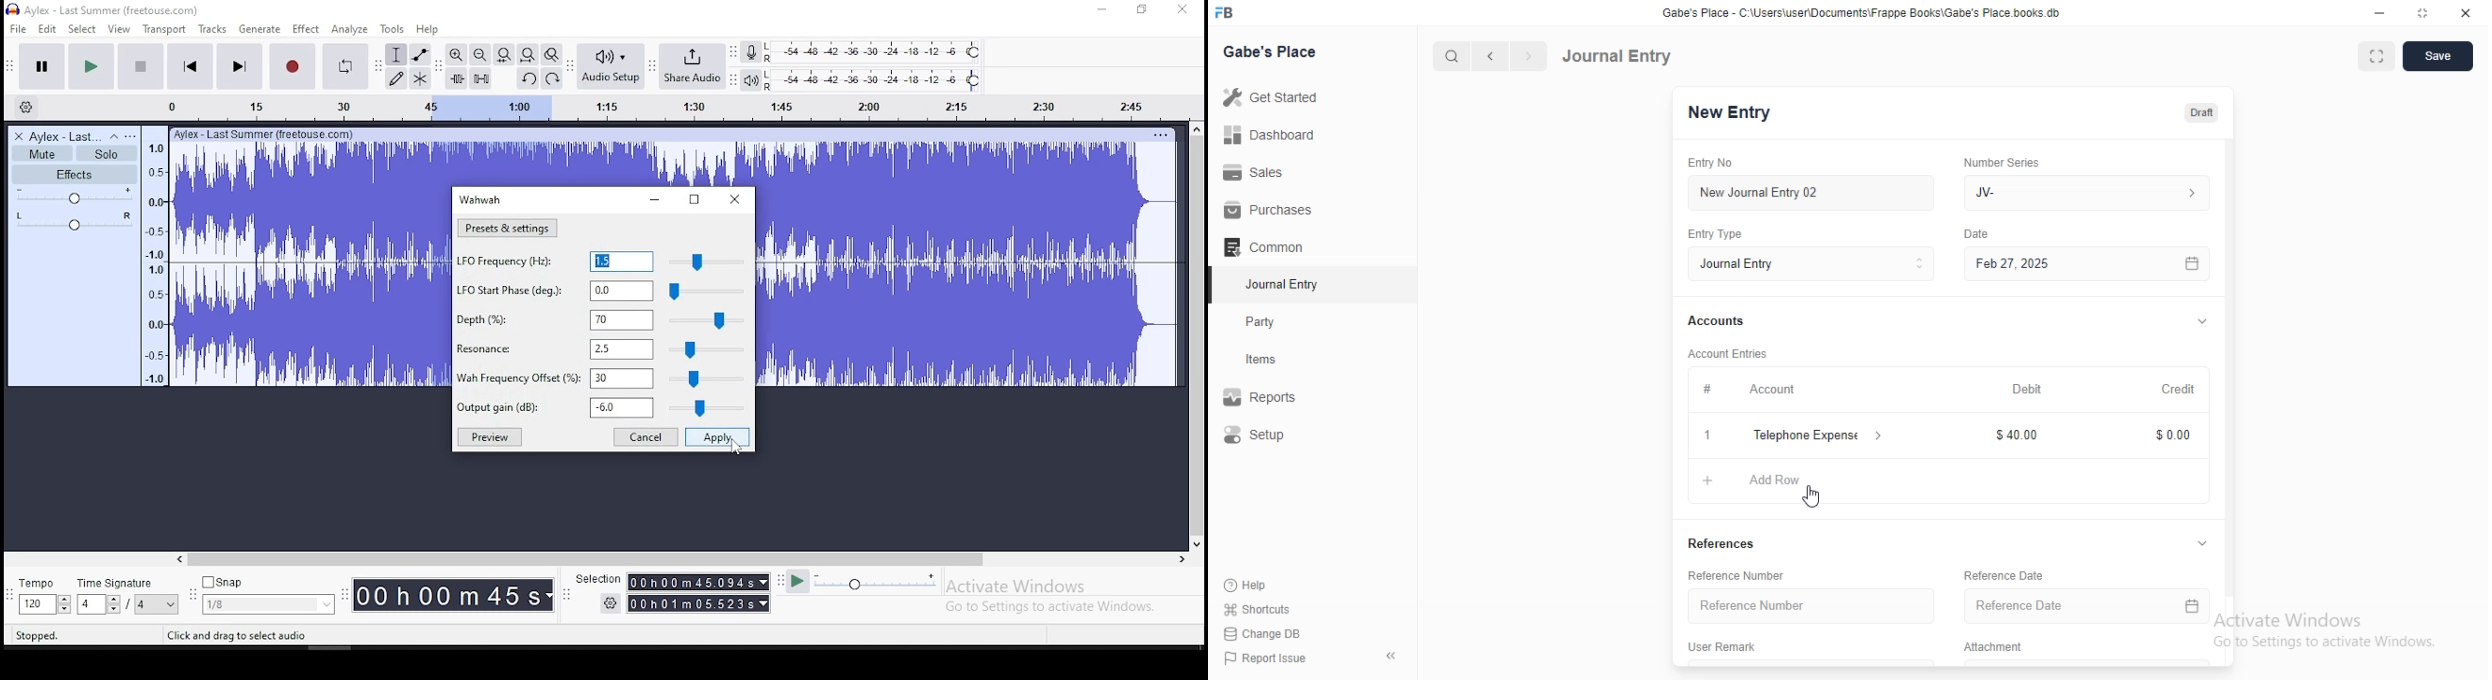 Image resolution: width=2492 pixels, height=700 pixels. Describe the element at coordinates (1265, 246) in the screenshot. I see `‘Common` at that location.